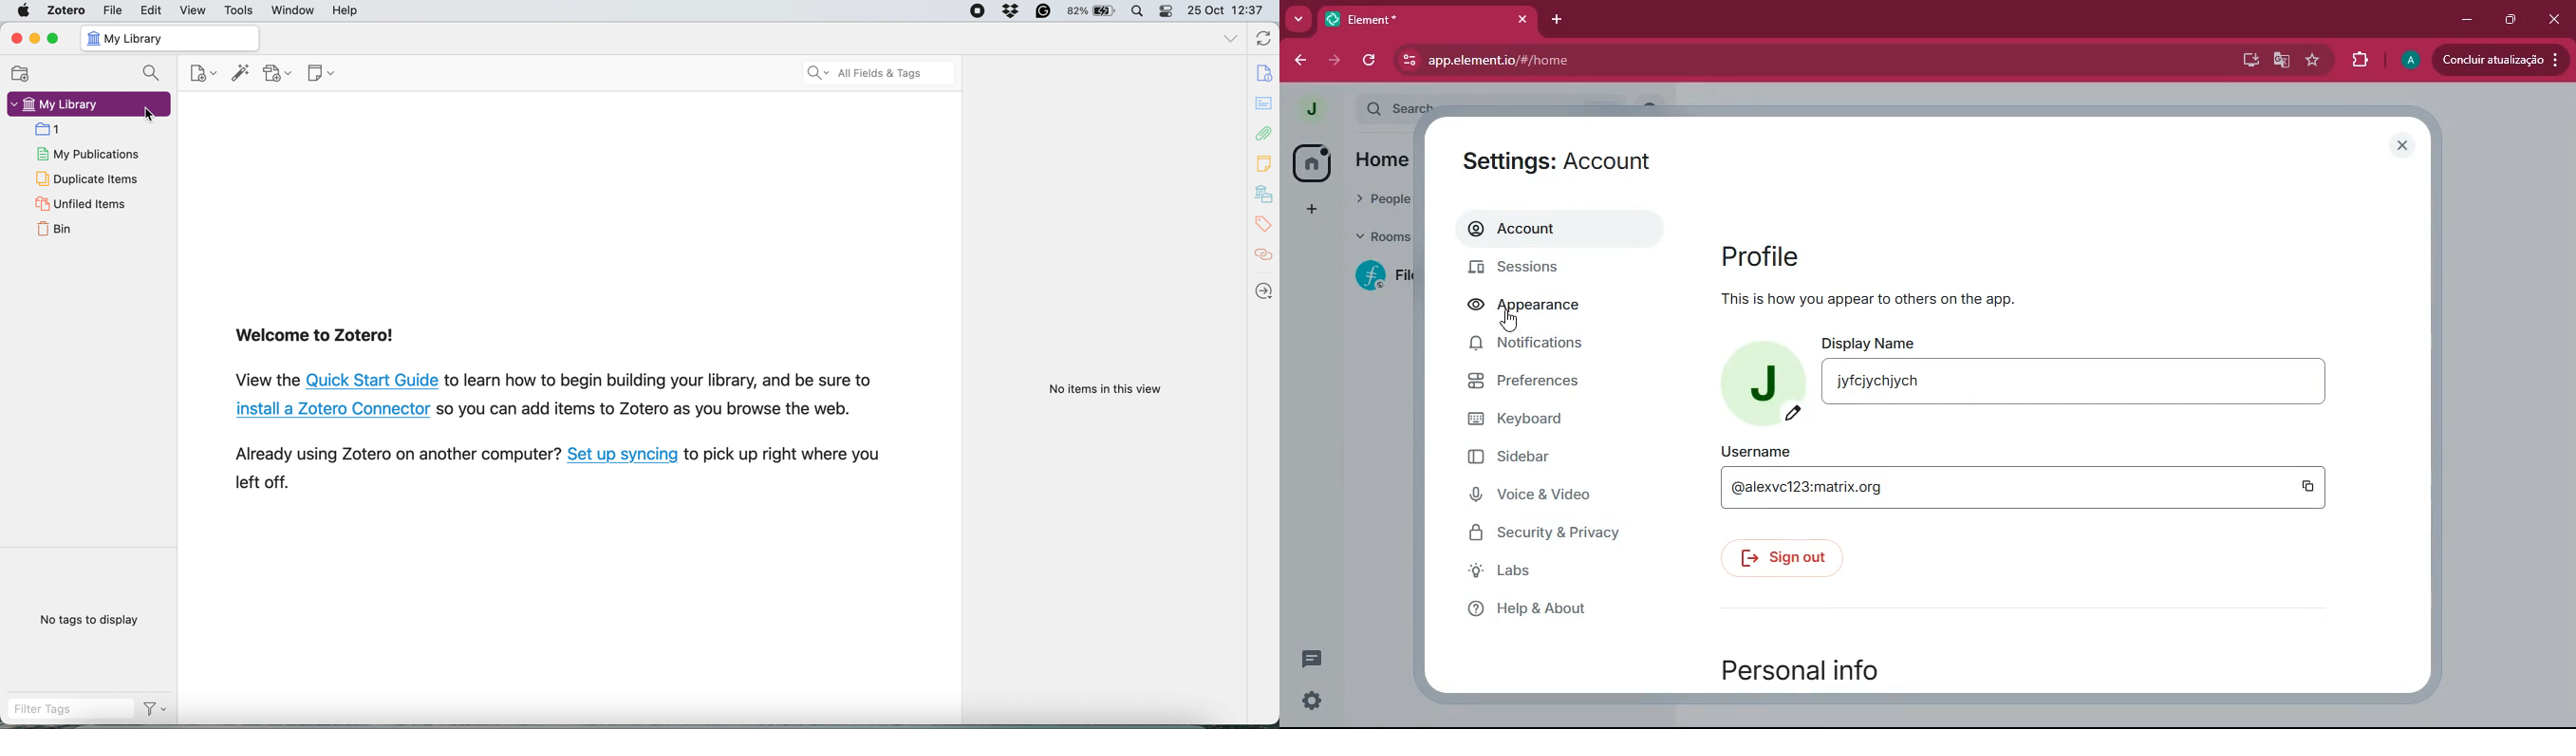 This screenshot has width=2576, height=756. Describe the element at coordinates (1372, 63) in the screenshot. I see `refresh` at that location.